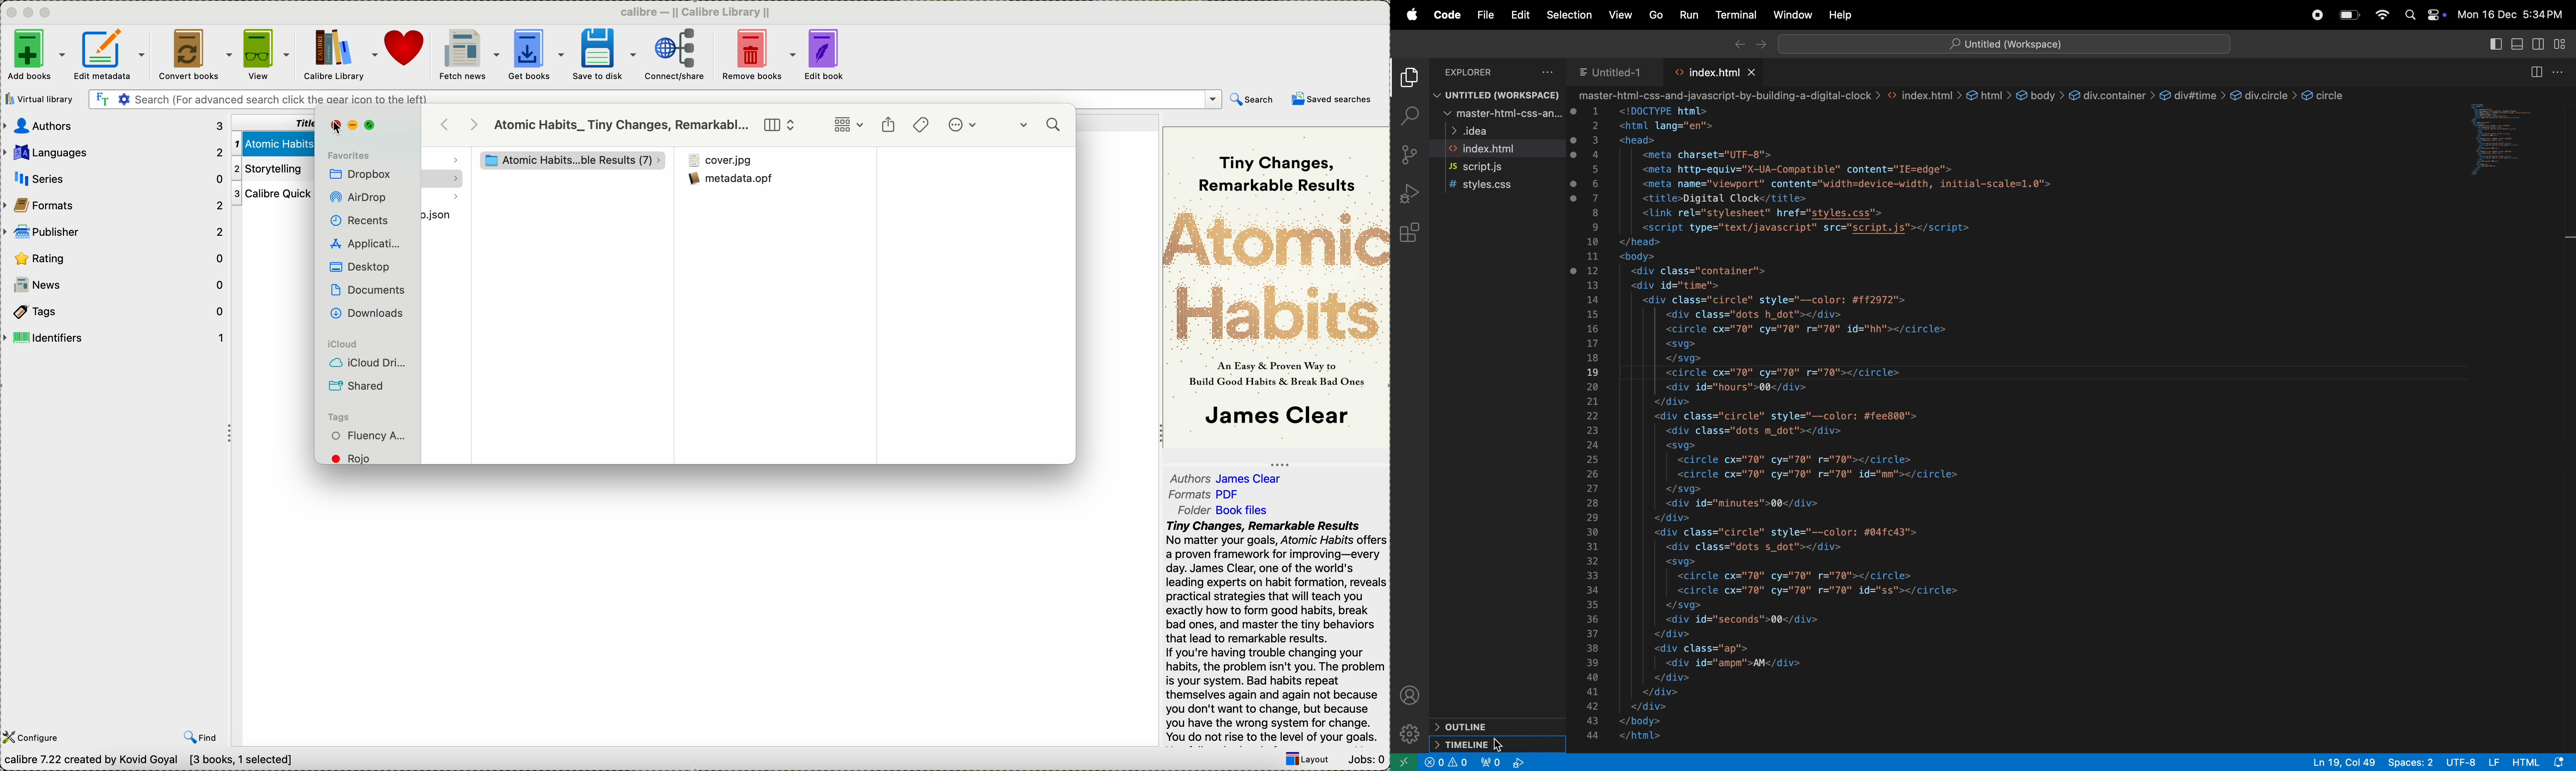  I want to click on maximize window, so click(372, 125).